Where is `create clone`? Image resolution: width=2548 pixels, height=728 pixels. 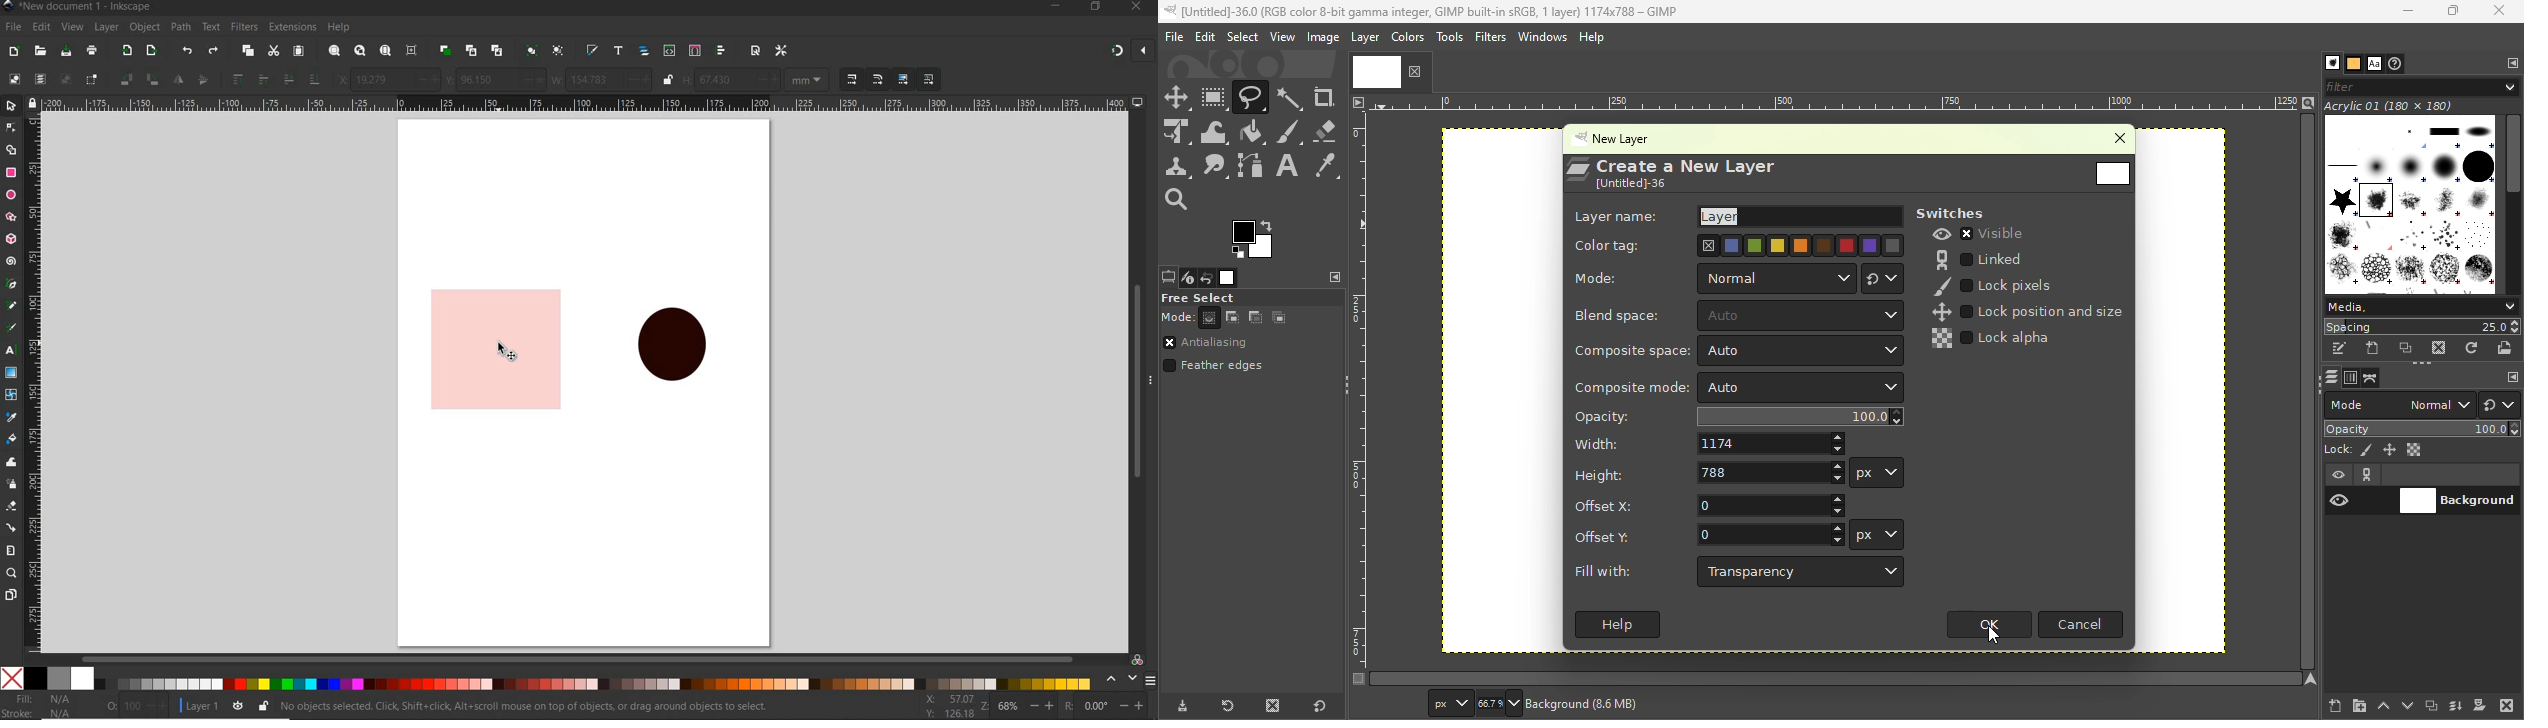 create clone is located at coordinates (472, 50).